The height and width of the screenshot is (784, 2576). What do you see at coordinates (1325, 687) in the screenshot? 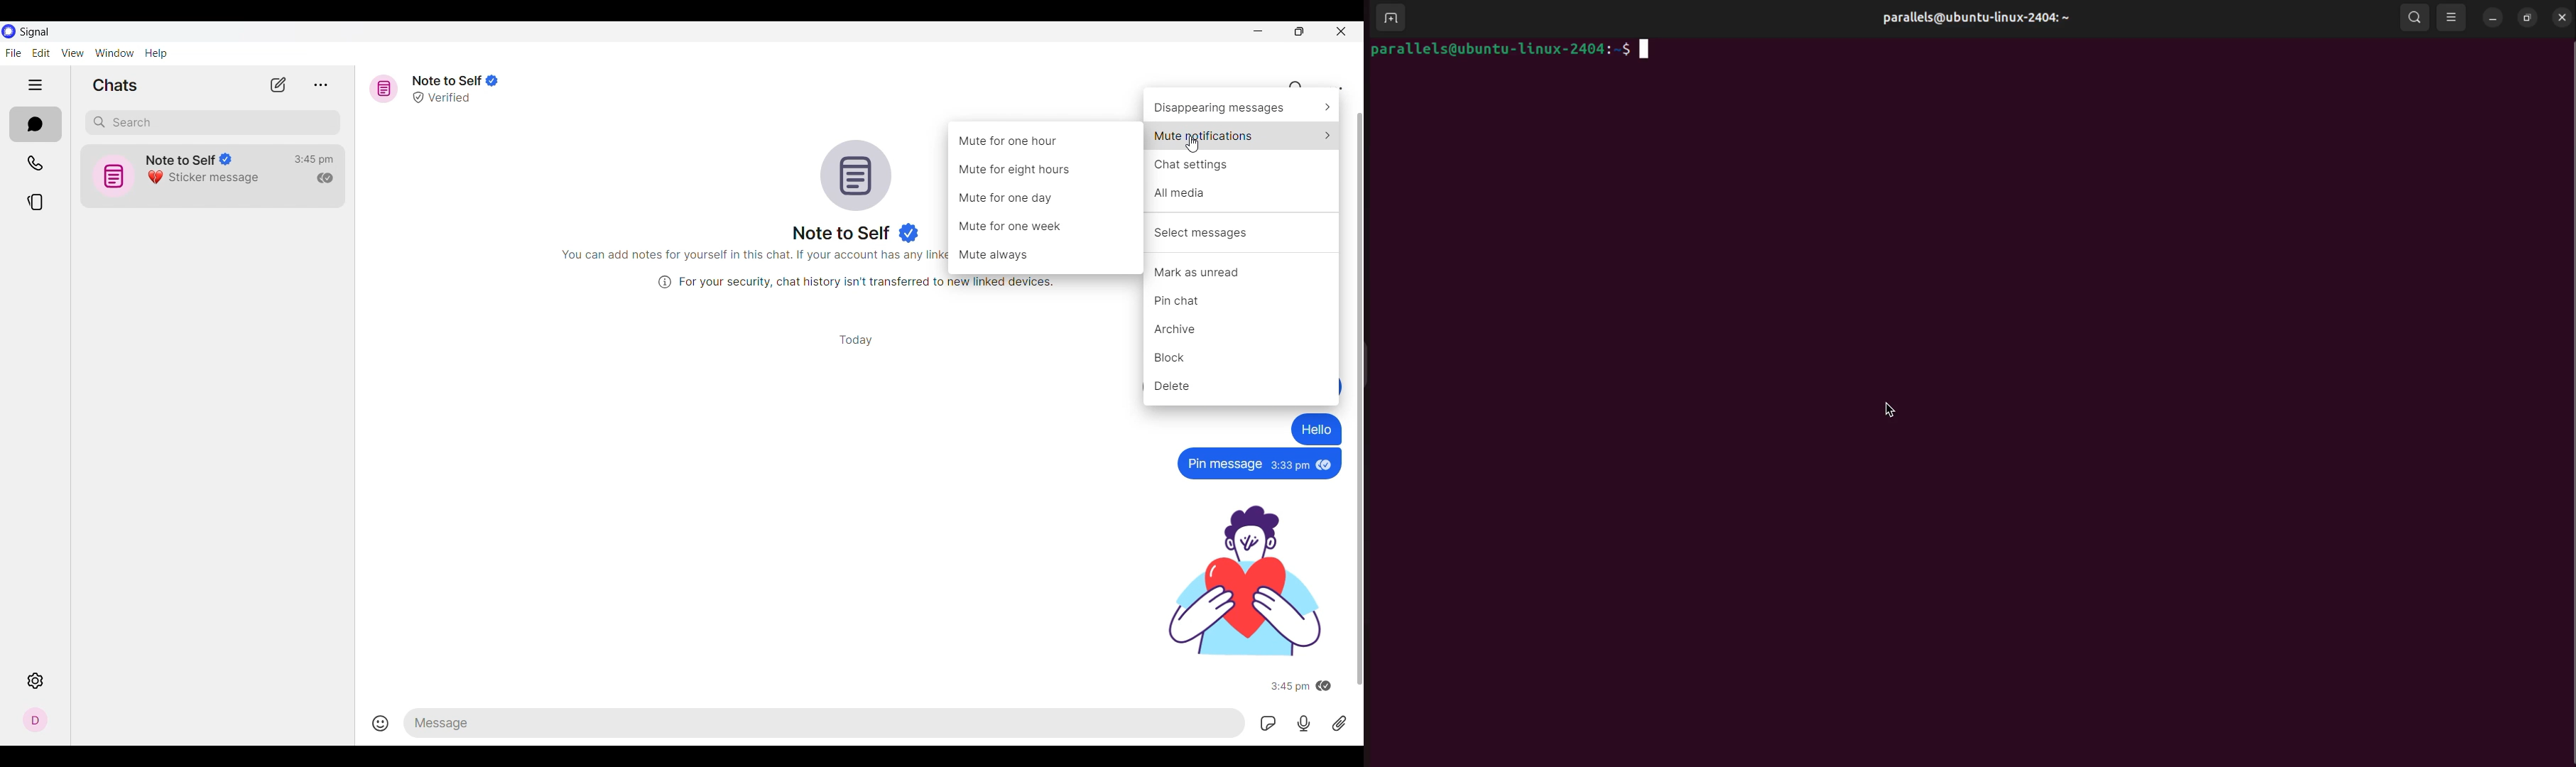
I see `seen` at bounding box center [1325, 687].